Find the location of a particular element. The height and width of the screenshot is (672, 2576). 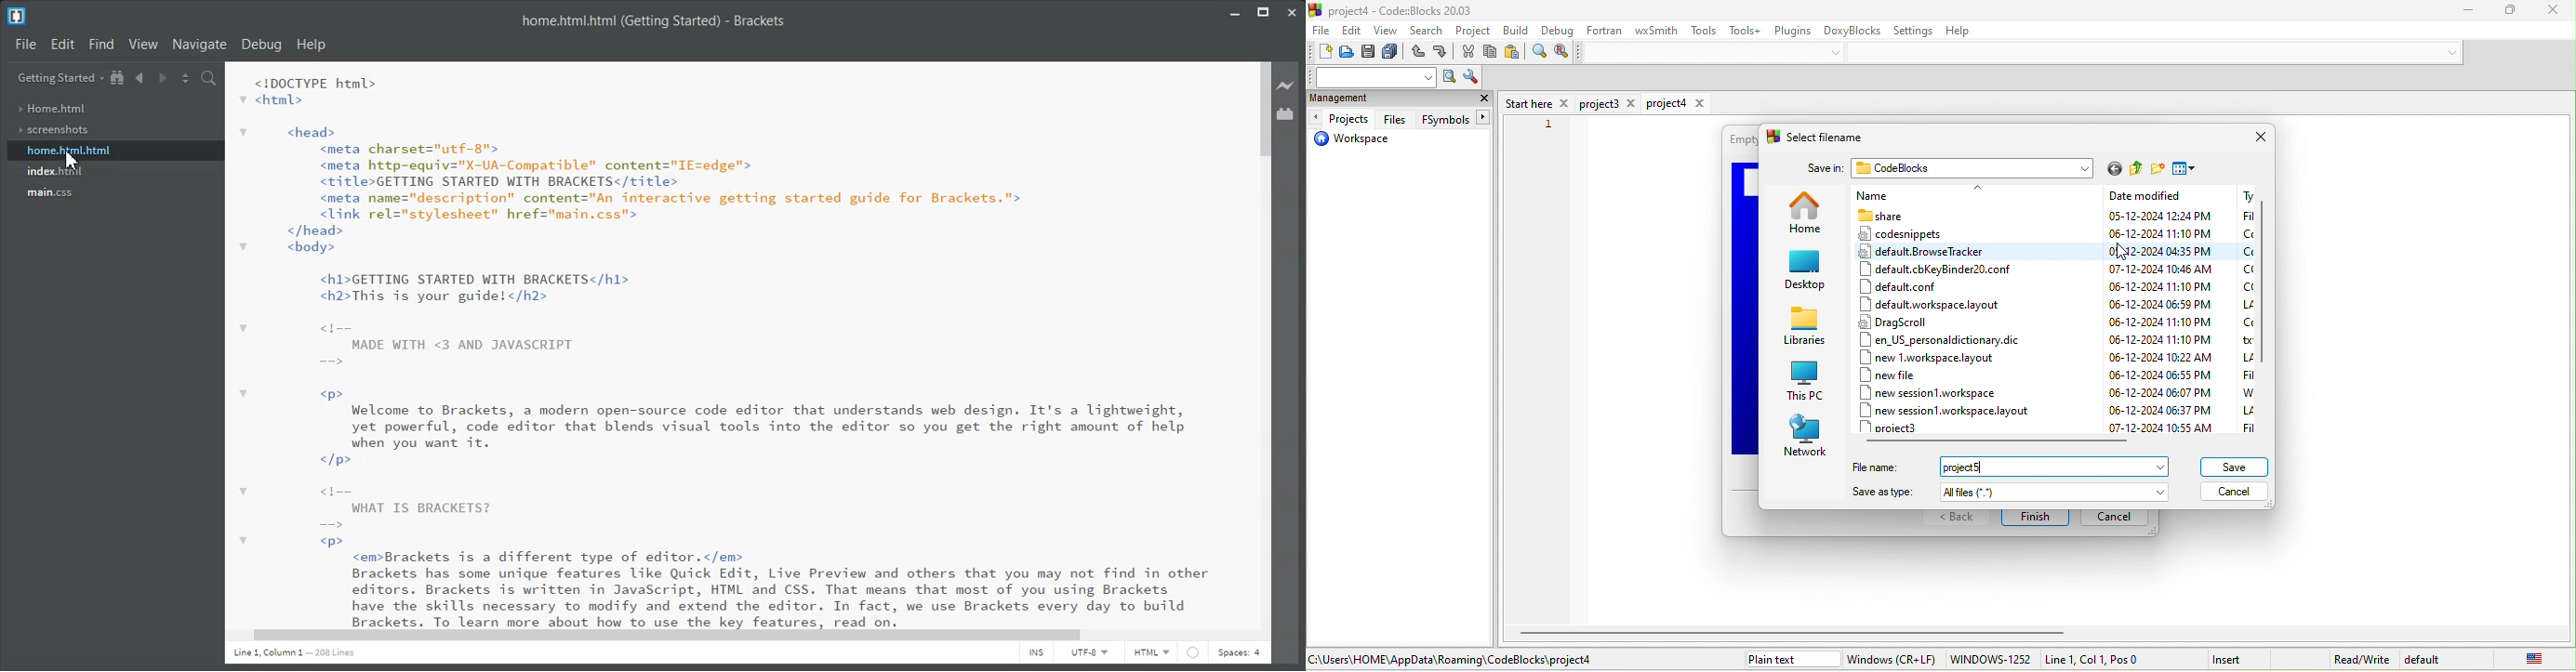

Horizontal Scroll bar  is located at coordinates (735, 634).